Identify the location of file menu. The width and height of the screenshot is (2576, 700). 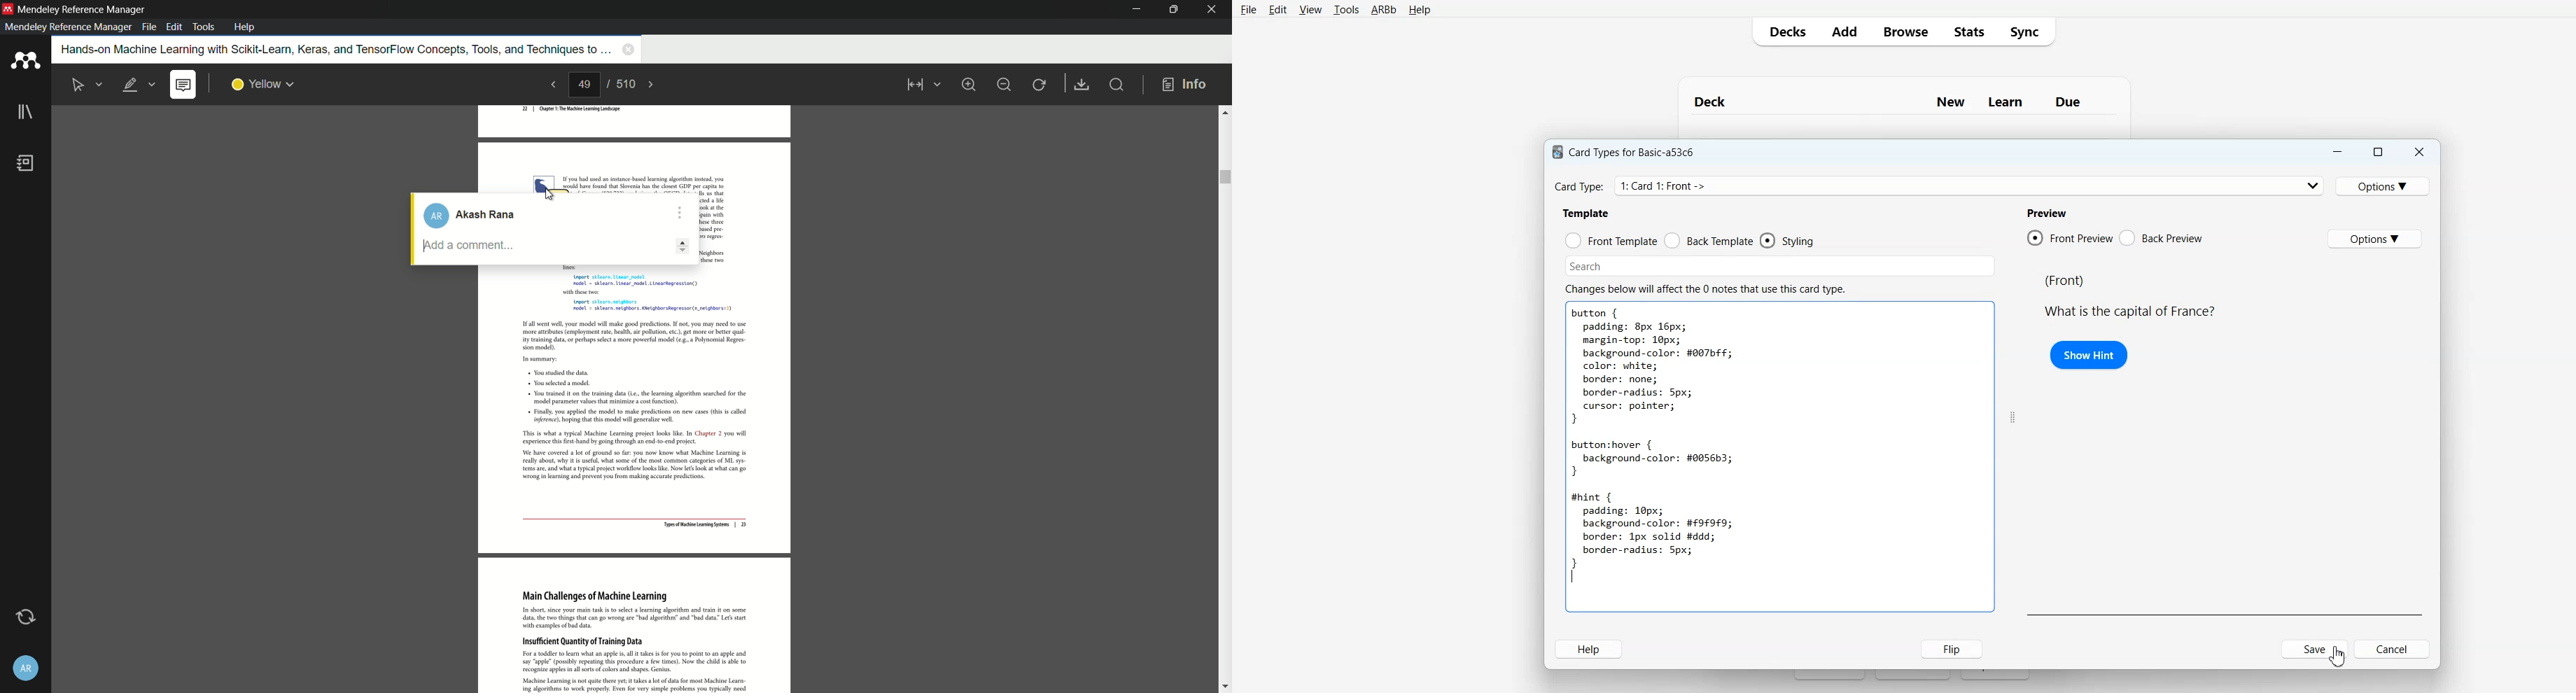
(148, 28).